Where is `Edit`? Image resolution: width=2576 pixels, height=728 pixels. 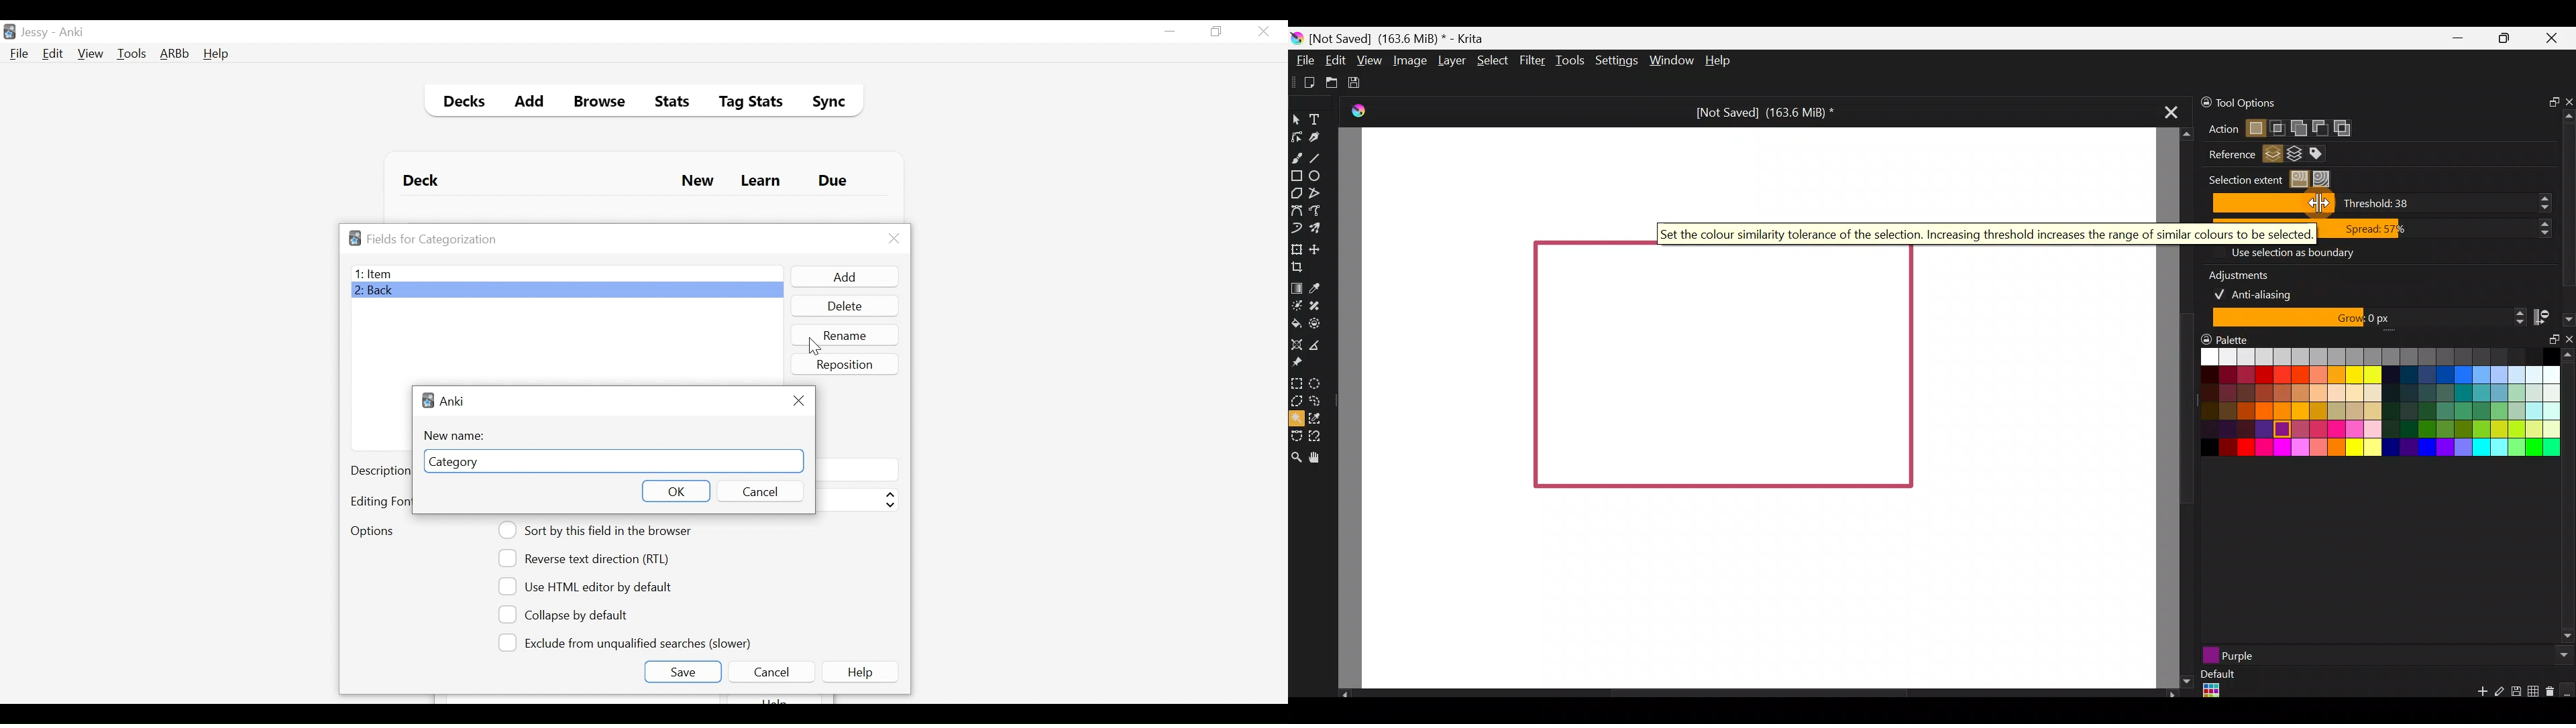 Edit is located at coordinates (52, 55).